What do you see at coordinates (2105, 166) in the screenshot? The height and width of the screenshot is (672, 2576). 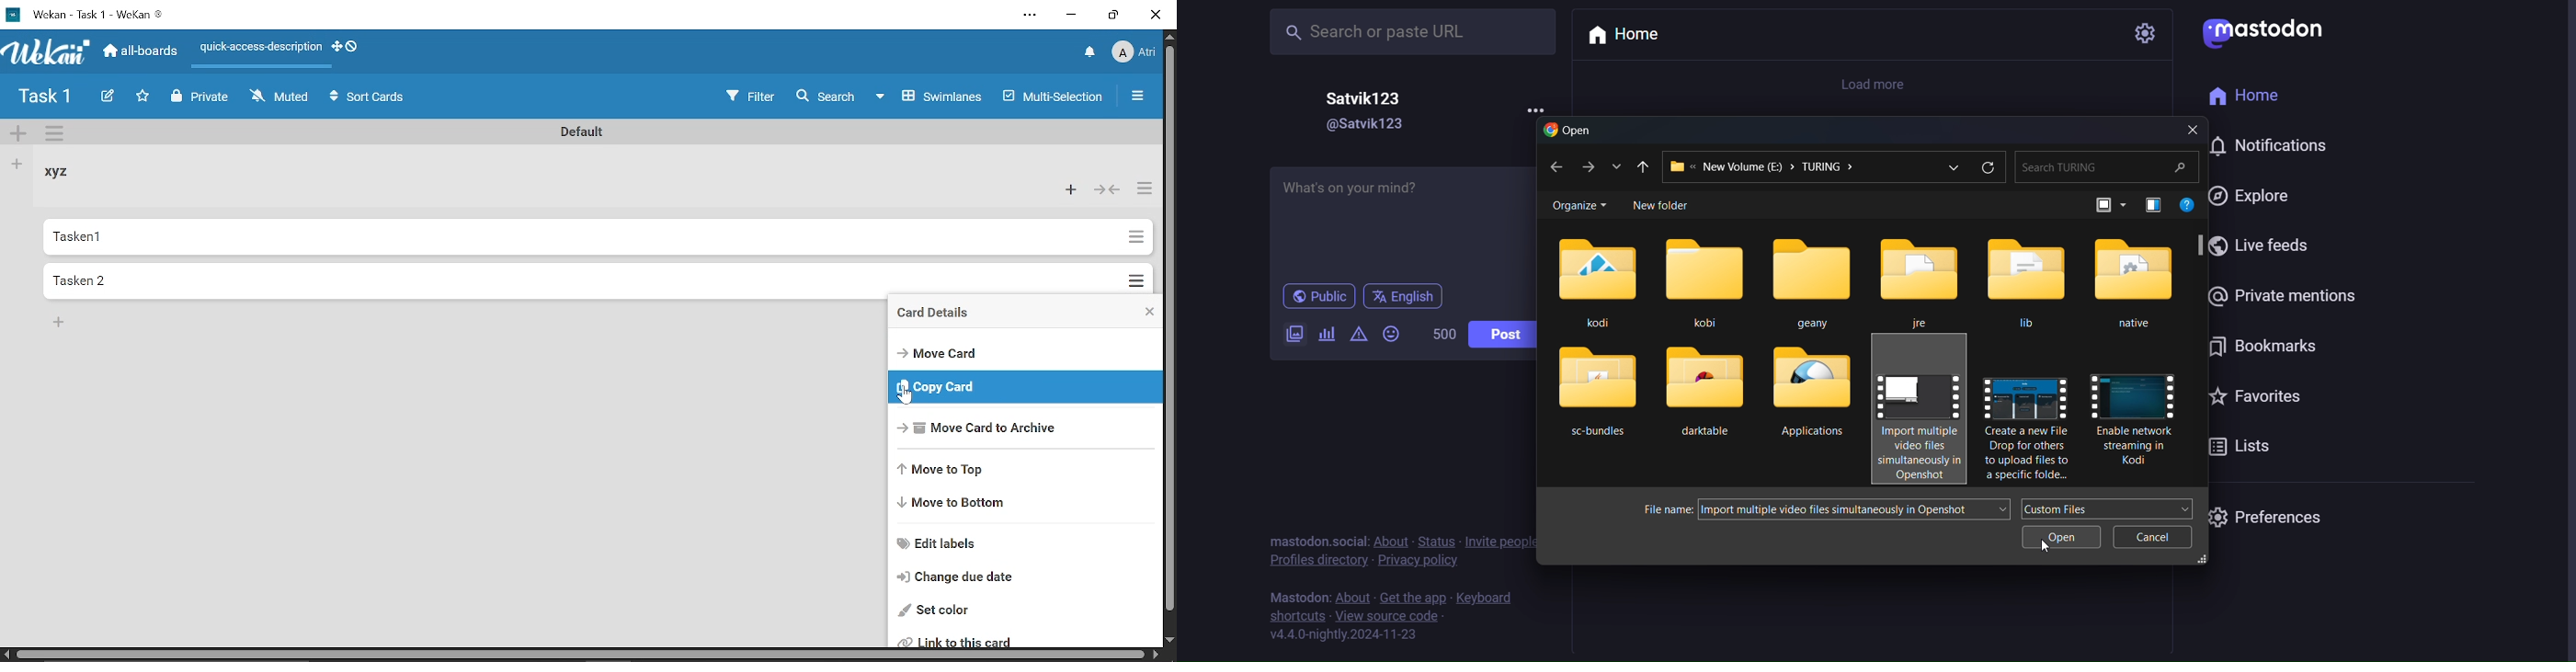 I see `Search TURING` at bounding box center [2105, 166].